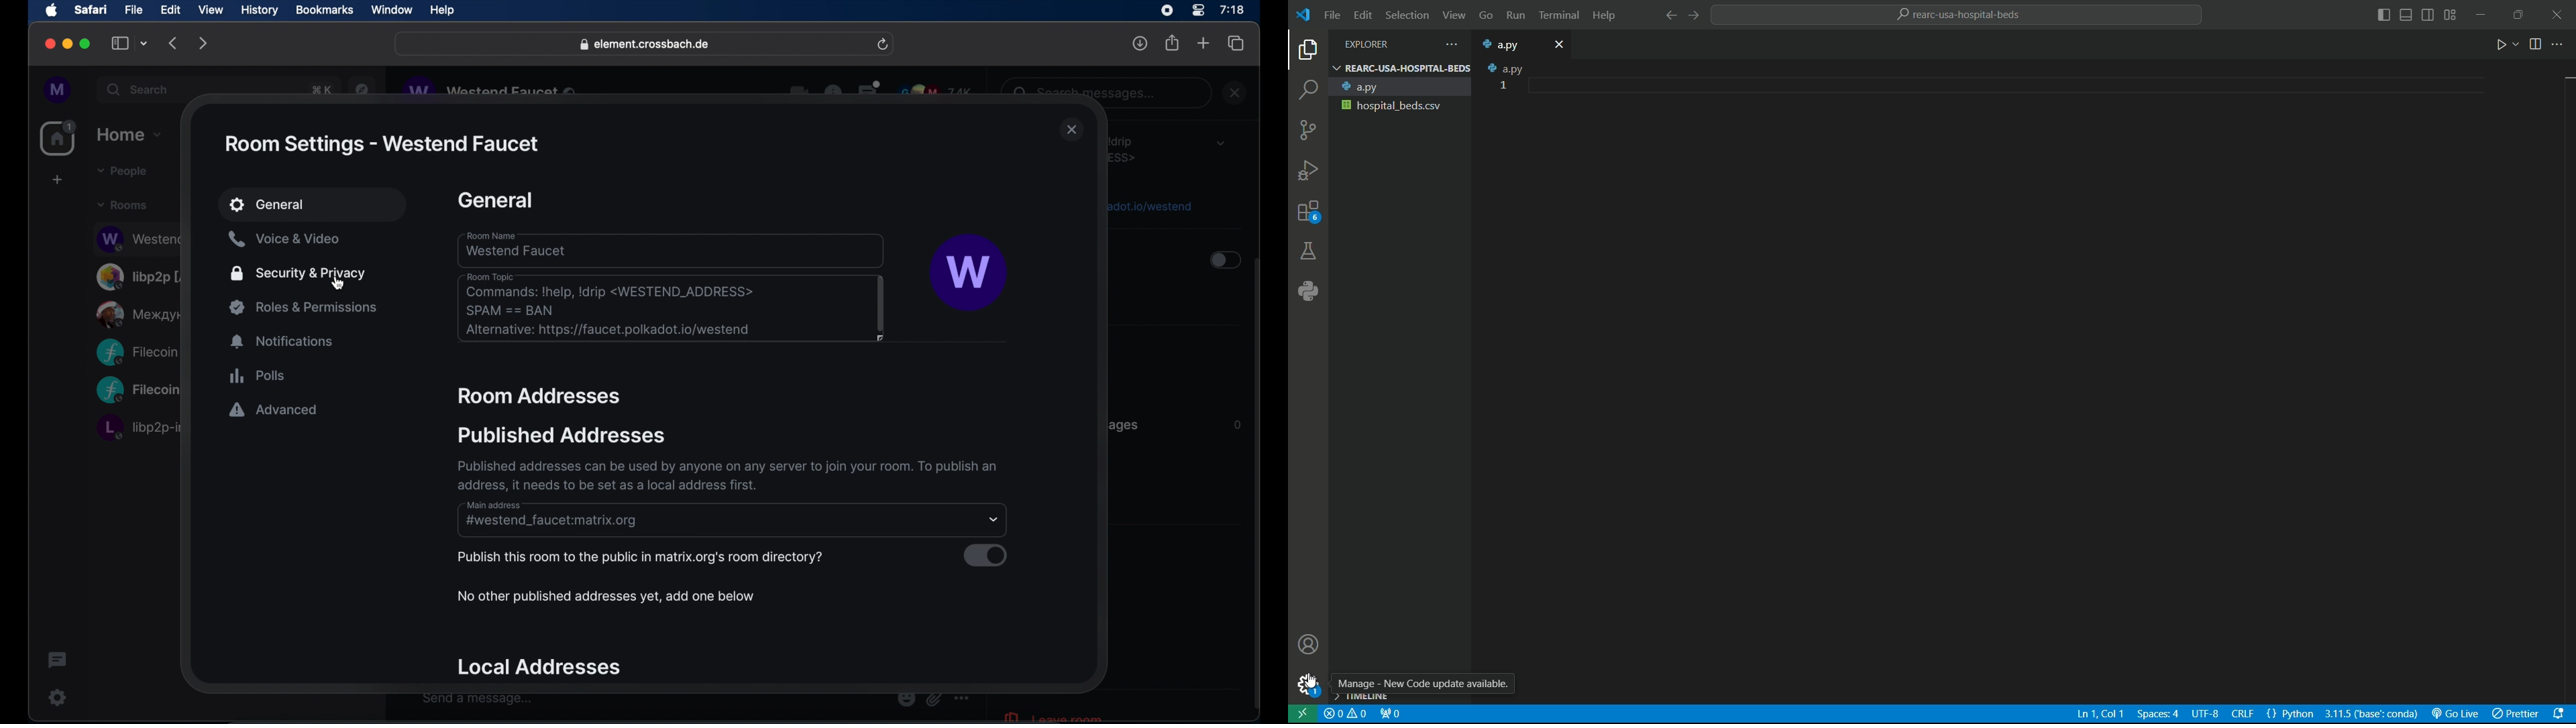 Image resolution: width=2576 pixels, height=728 pixels. Describe the element at coordinates (2518, 13) in the screenshot. I see `maximize or restore` at that location.